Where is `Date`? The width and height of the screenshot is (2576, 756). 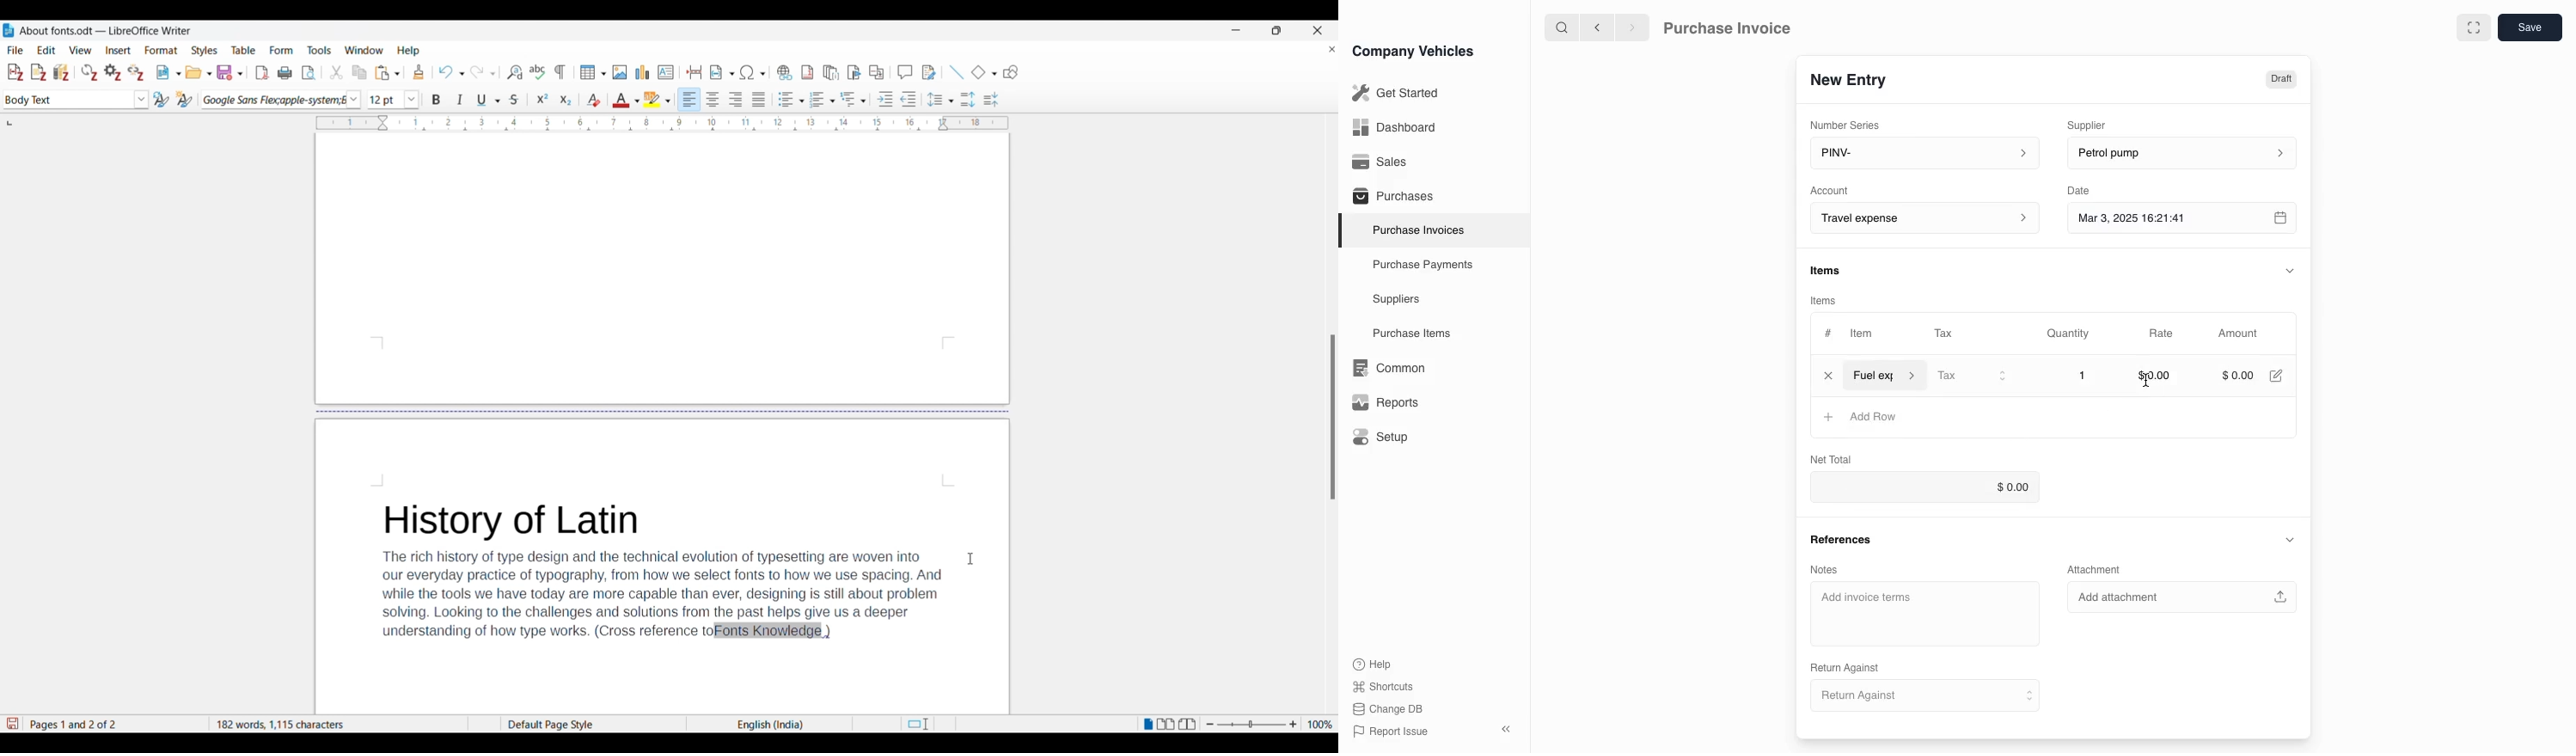 Date is located at coordinates (2079, 191).